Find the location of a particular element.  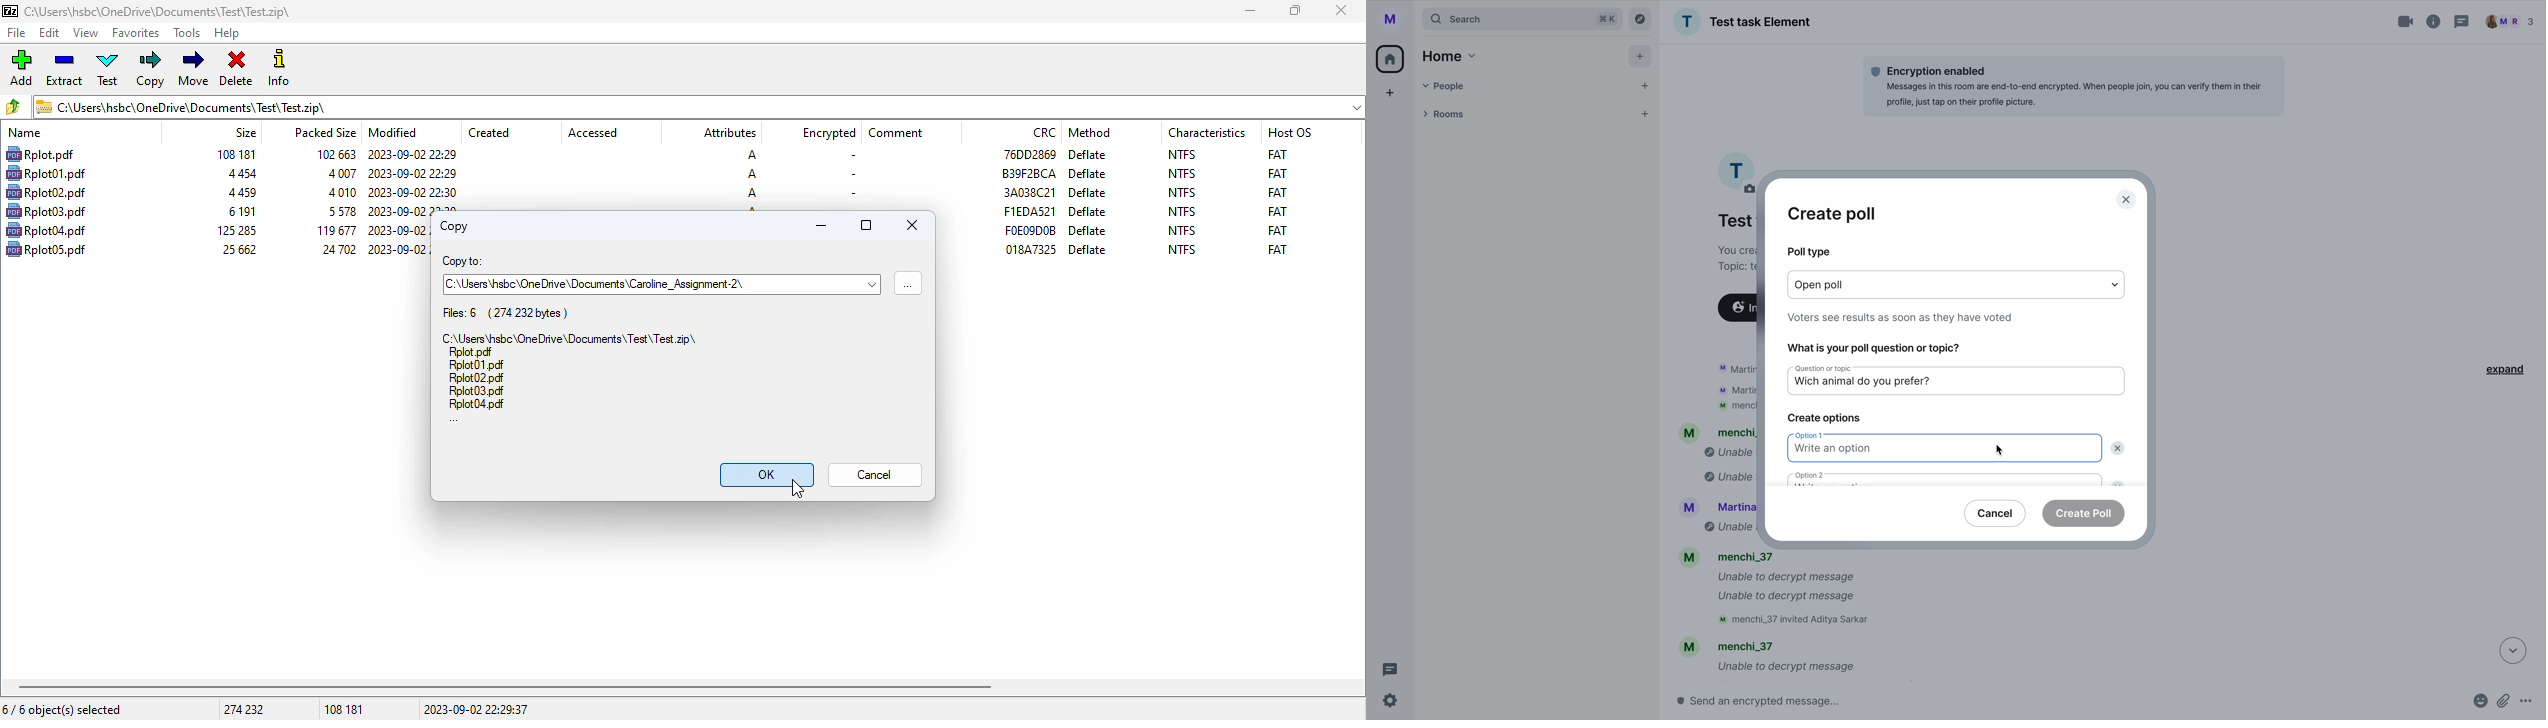

 Encryption enabledMessages in this room are end-to-end encrypted. When people join, you can verify them in theirprofile, just tap on their profile picture. is located at coordinates (2073, 86).